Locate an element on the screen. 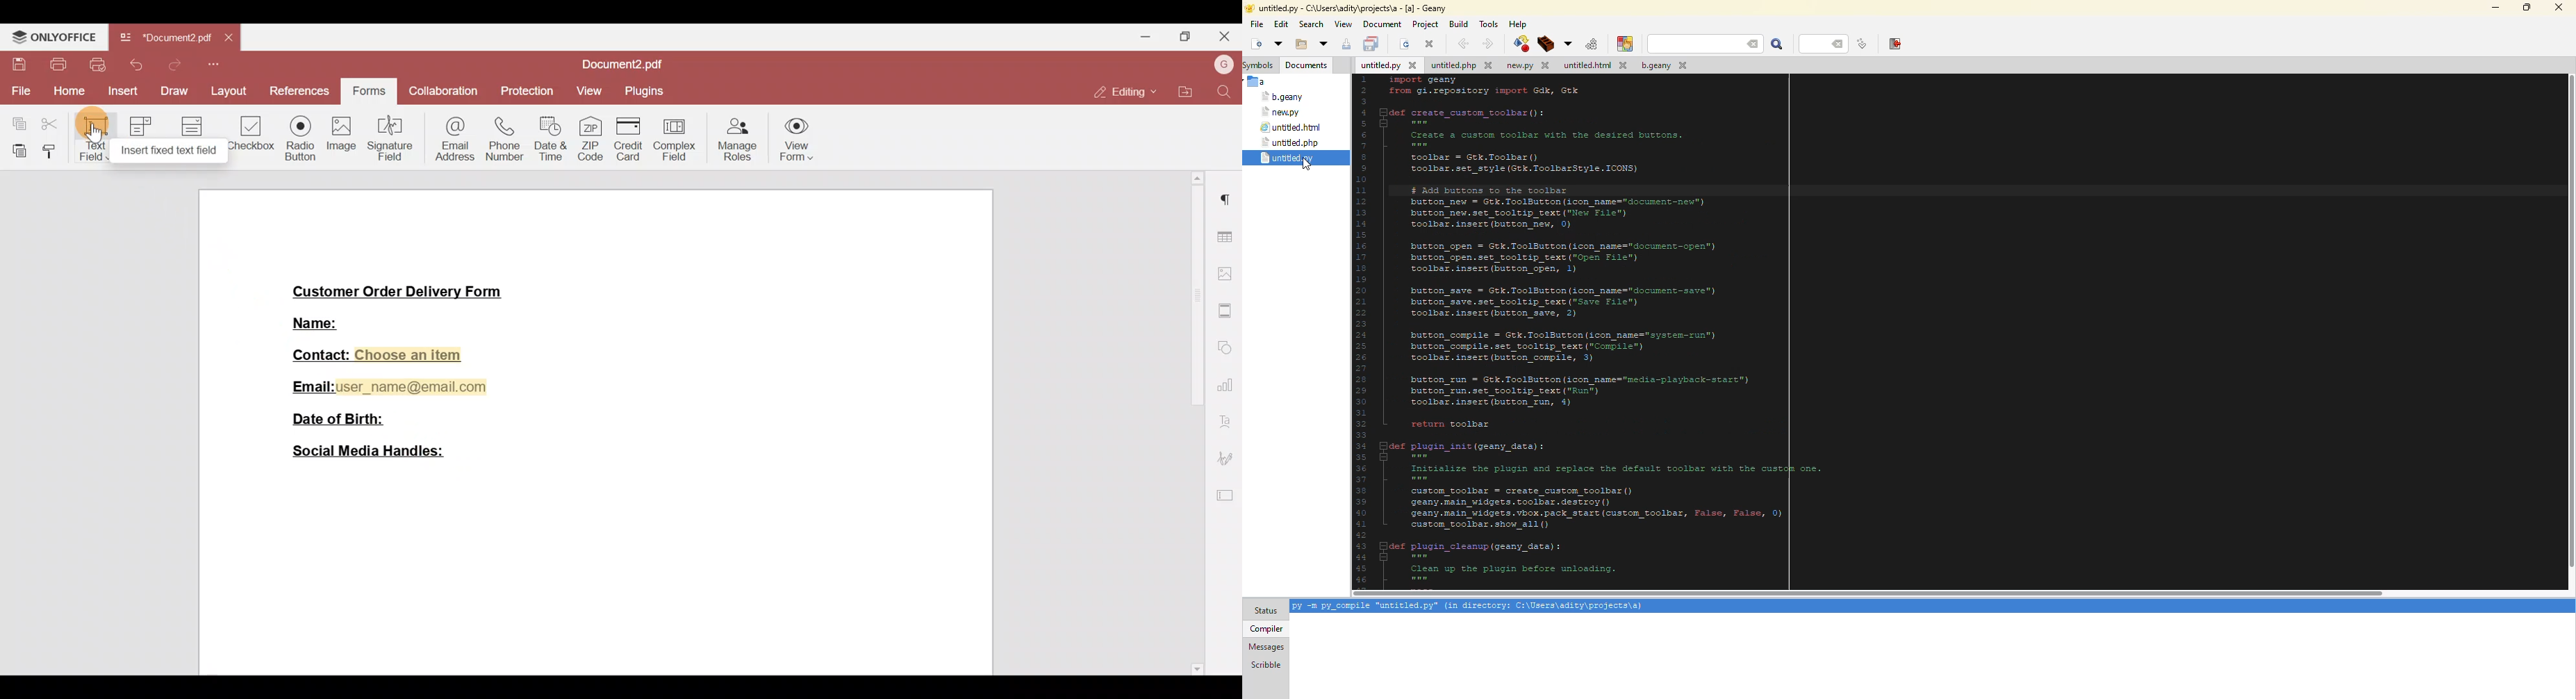 This screenshot has height=700, width=2576. info is located at coordinates (1467, 607).